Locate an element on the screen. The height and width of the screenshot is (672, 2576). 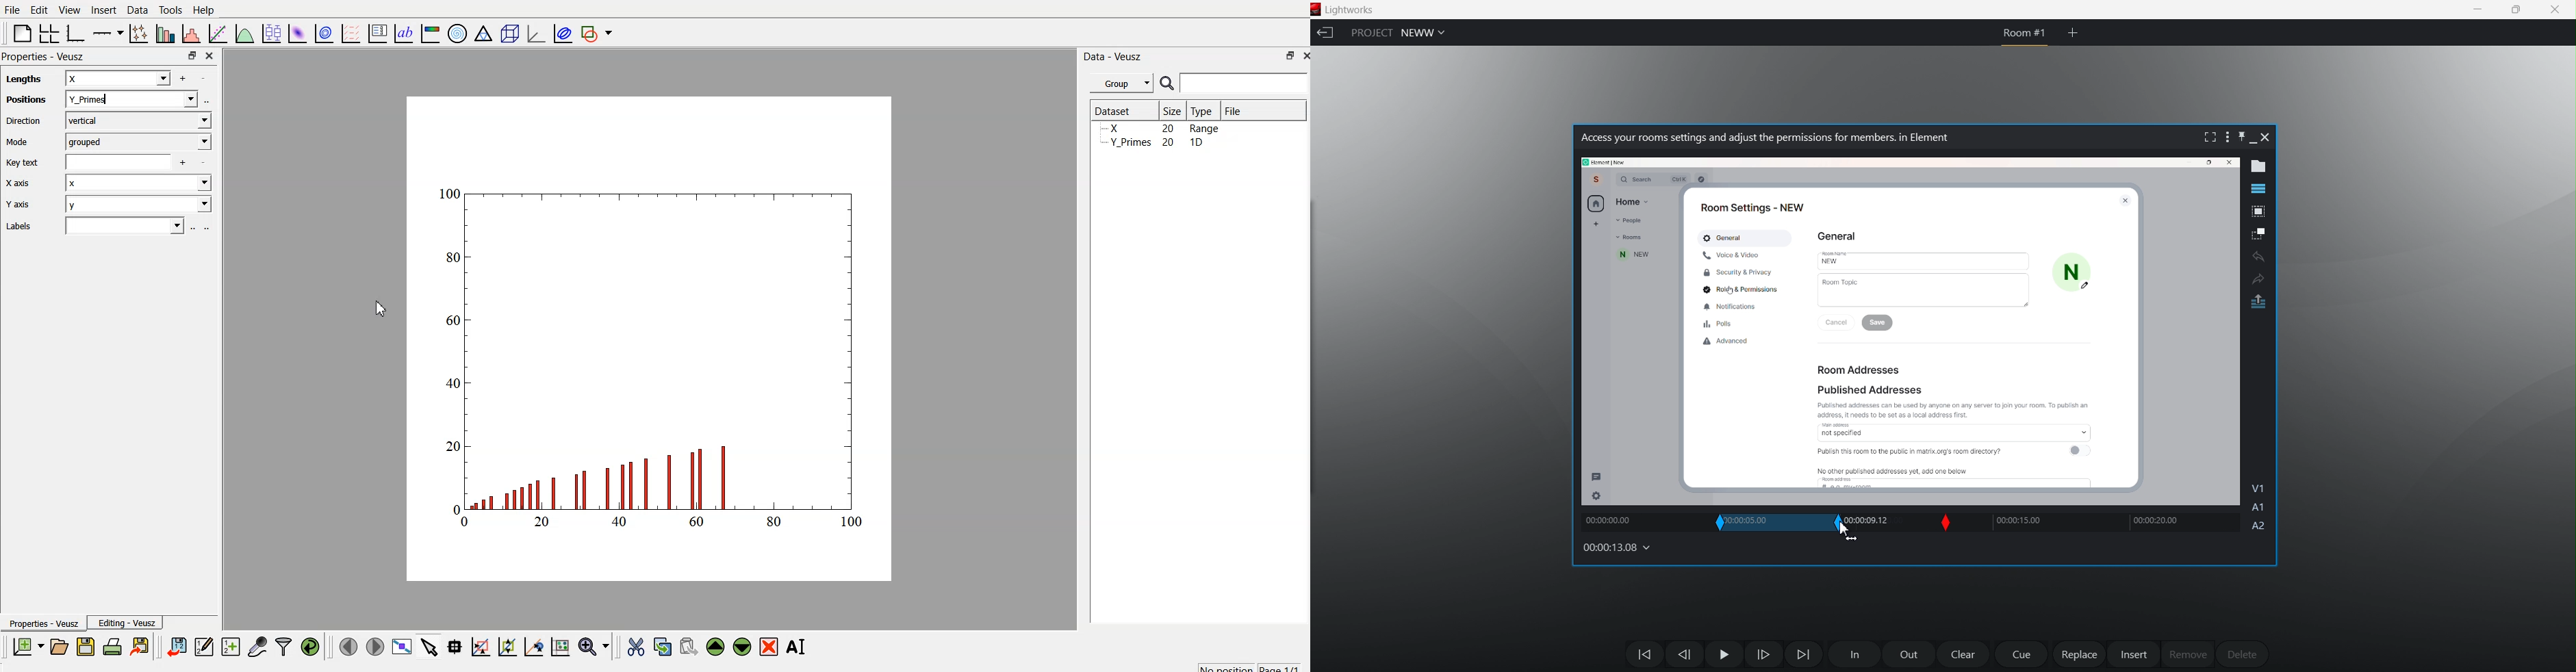
zoom out graph axes is located at coordinates (532, 646).